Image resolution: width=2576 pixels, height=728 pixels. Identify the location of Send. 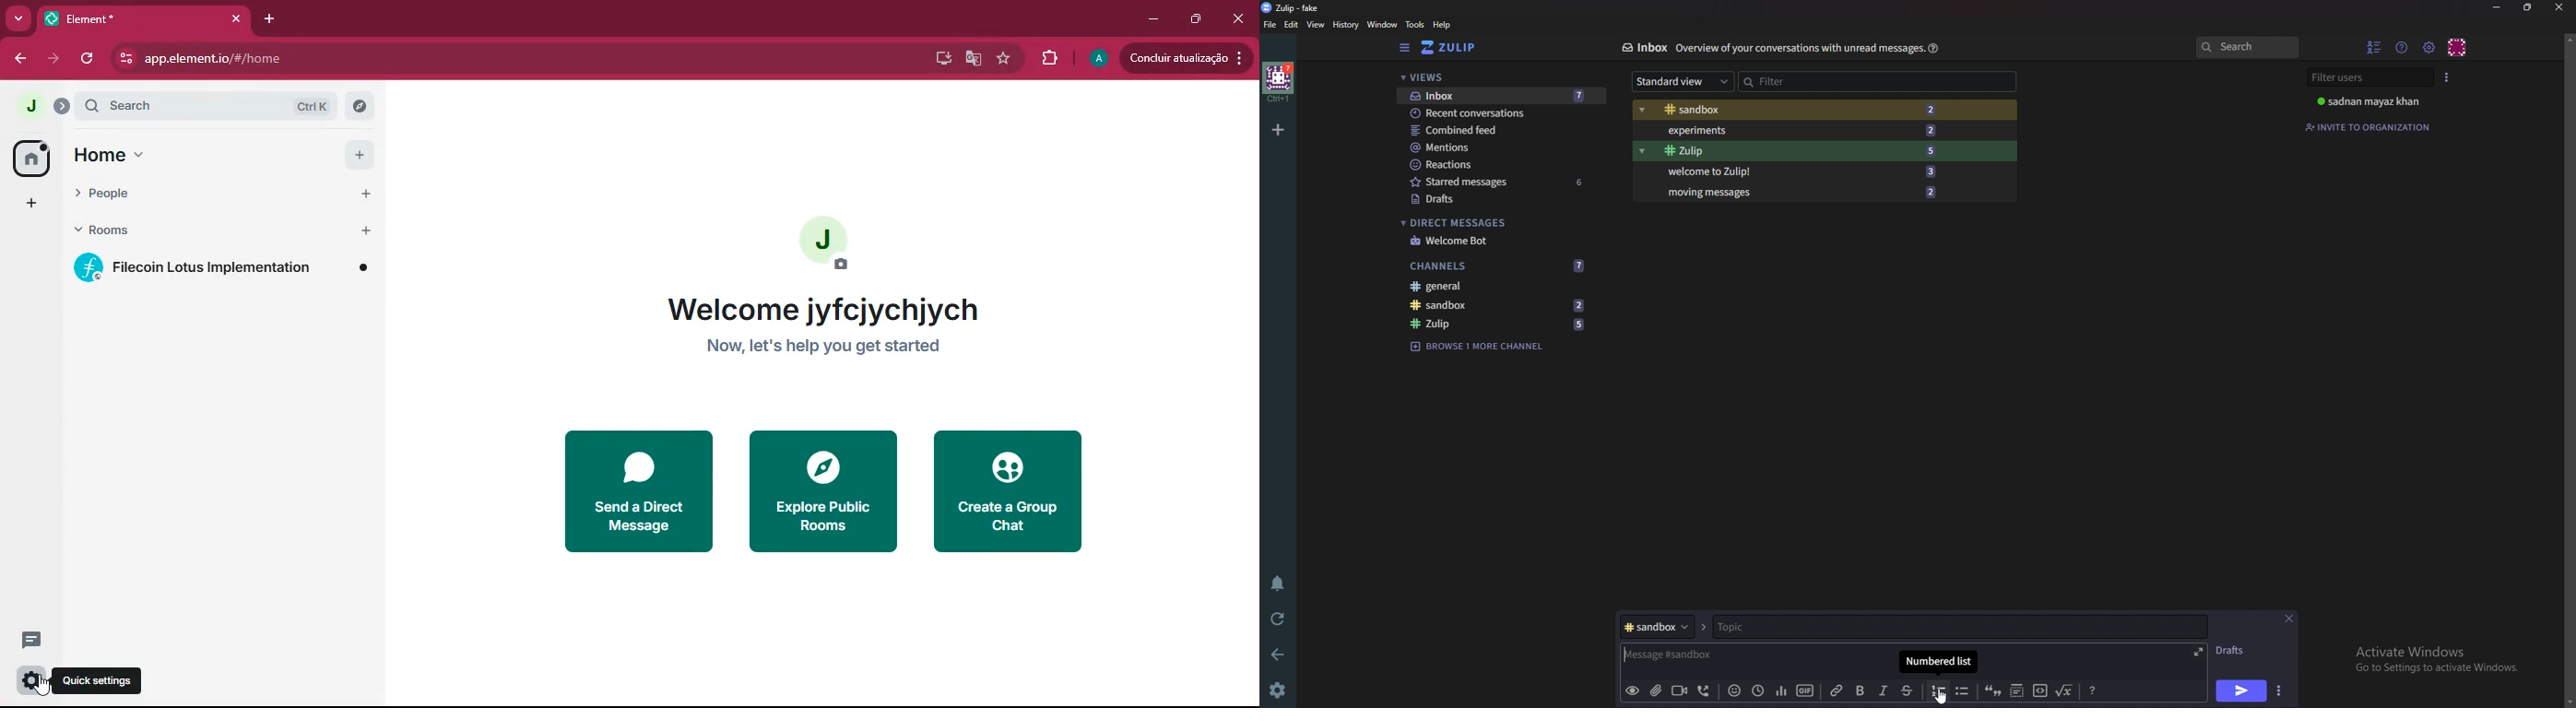
(2242, 691).